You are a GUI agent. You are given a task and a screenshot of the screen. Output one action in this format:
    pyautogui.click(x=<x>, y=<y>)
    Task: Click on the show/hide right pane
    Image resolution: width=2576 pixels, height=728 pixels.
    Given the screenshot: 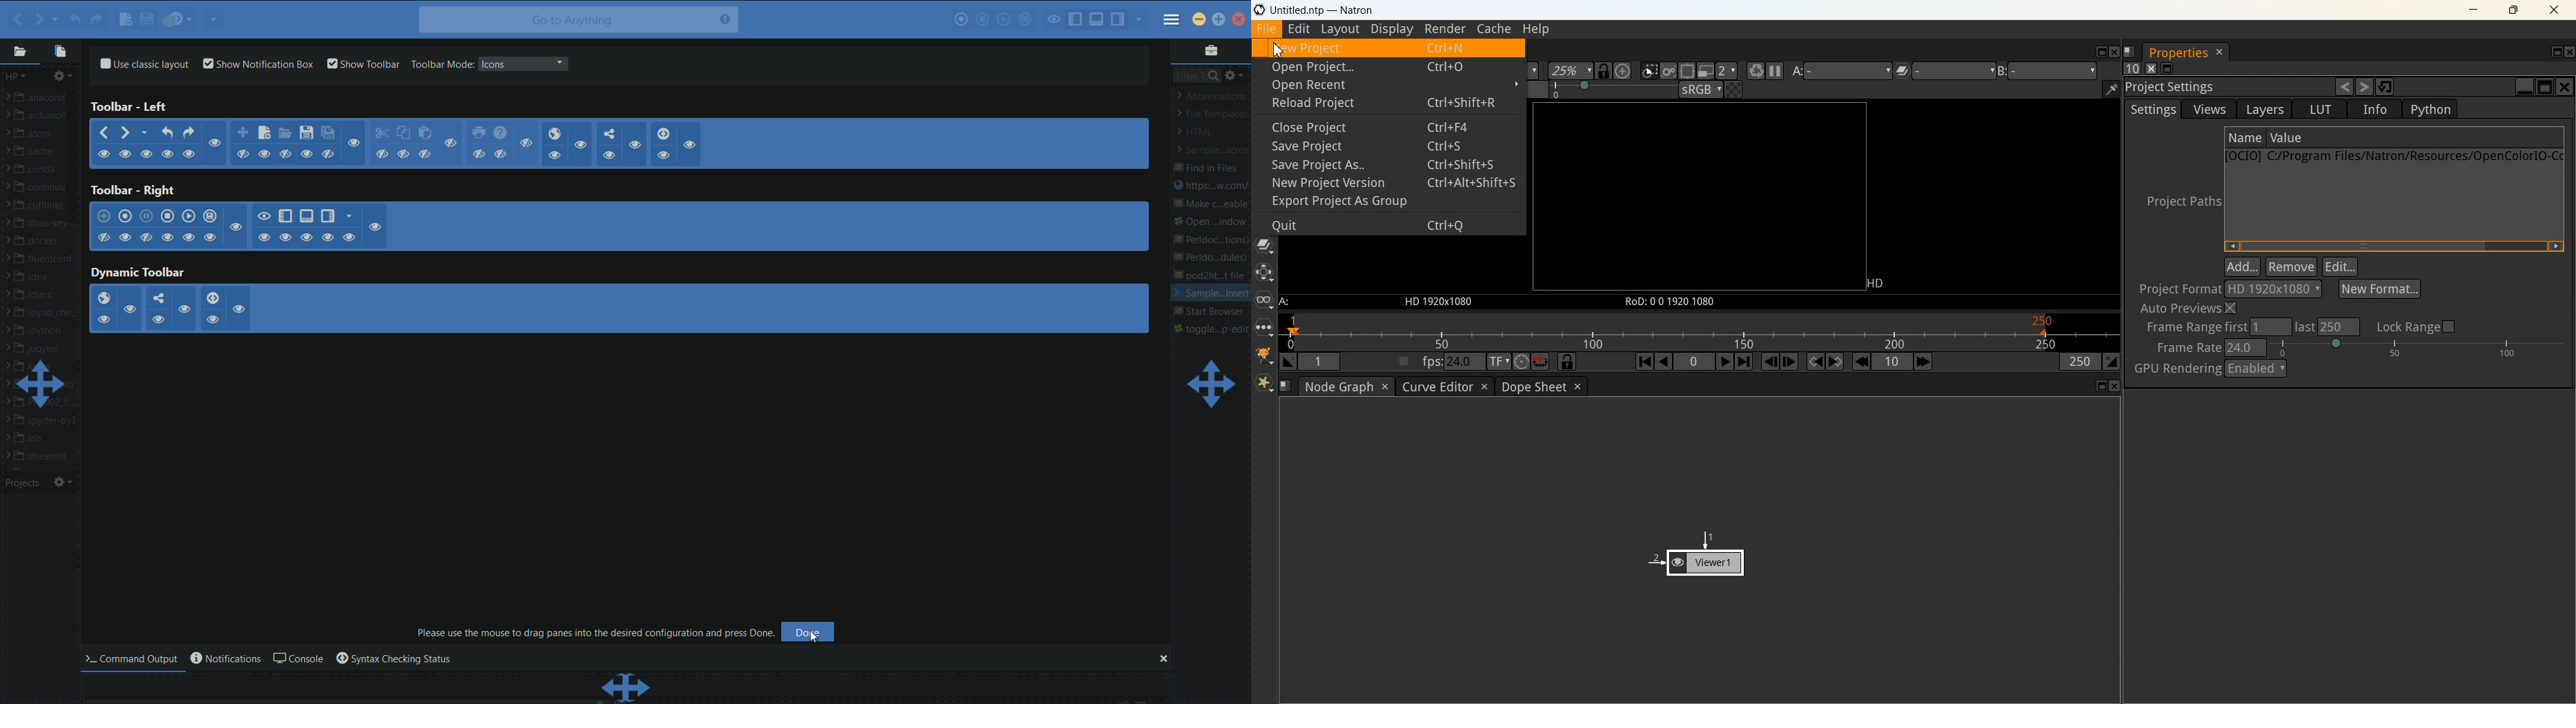 What is the action you would take?
    pyautogui.click(x=1118, y=20)
    